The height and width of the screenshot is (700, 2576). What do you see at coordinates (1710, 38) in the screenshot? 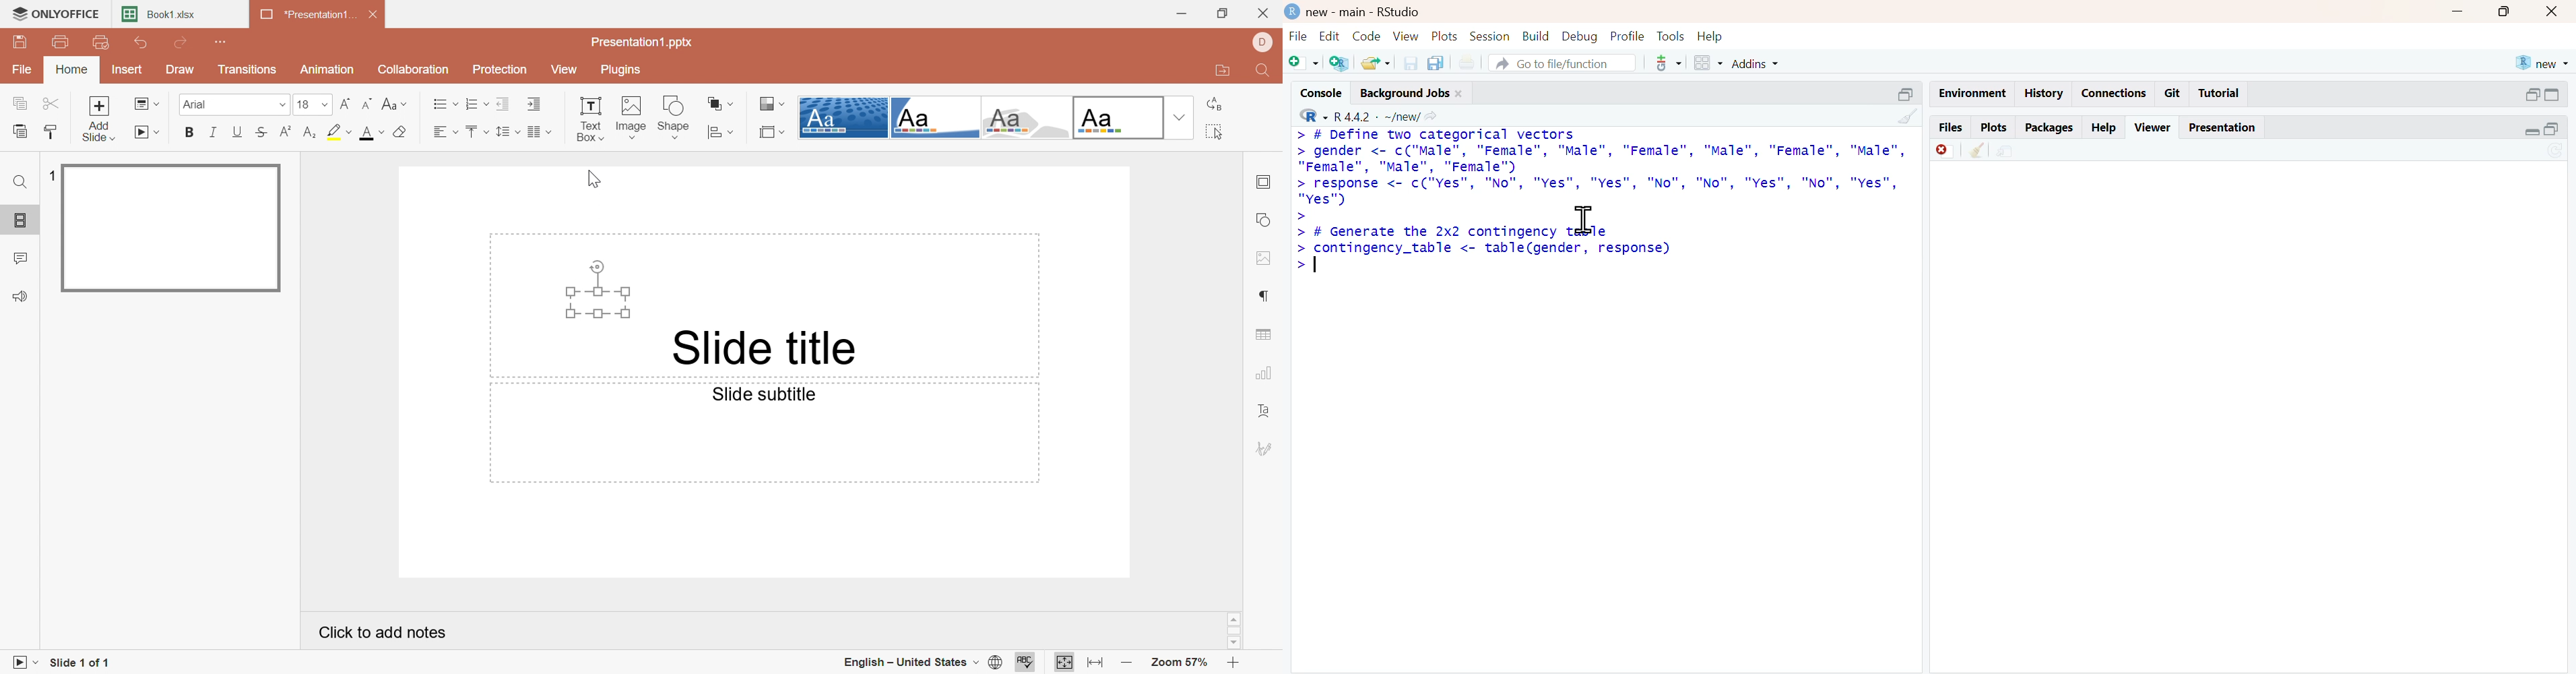
I see `help` at bounding box center [1710, 38].